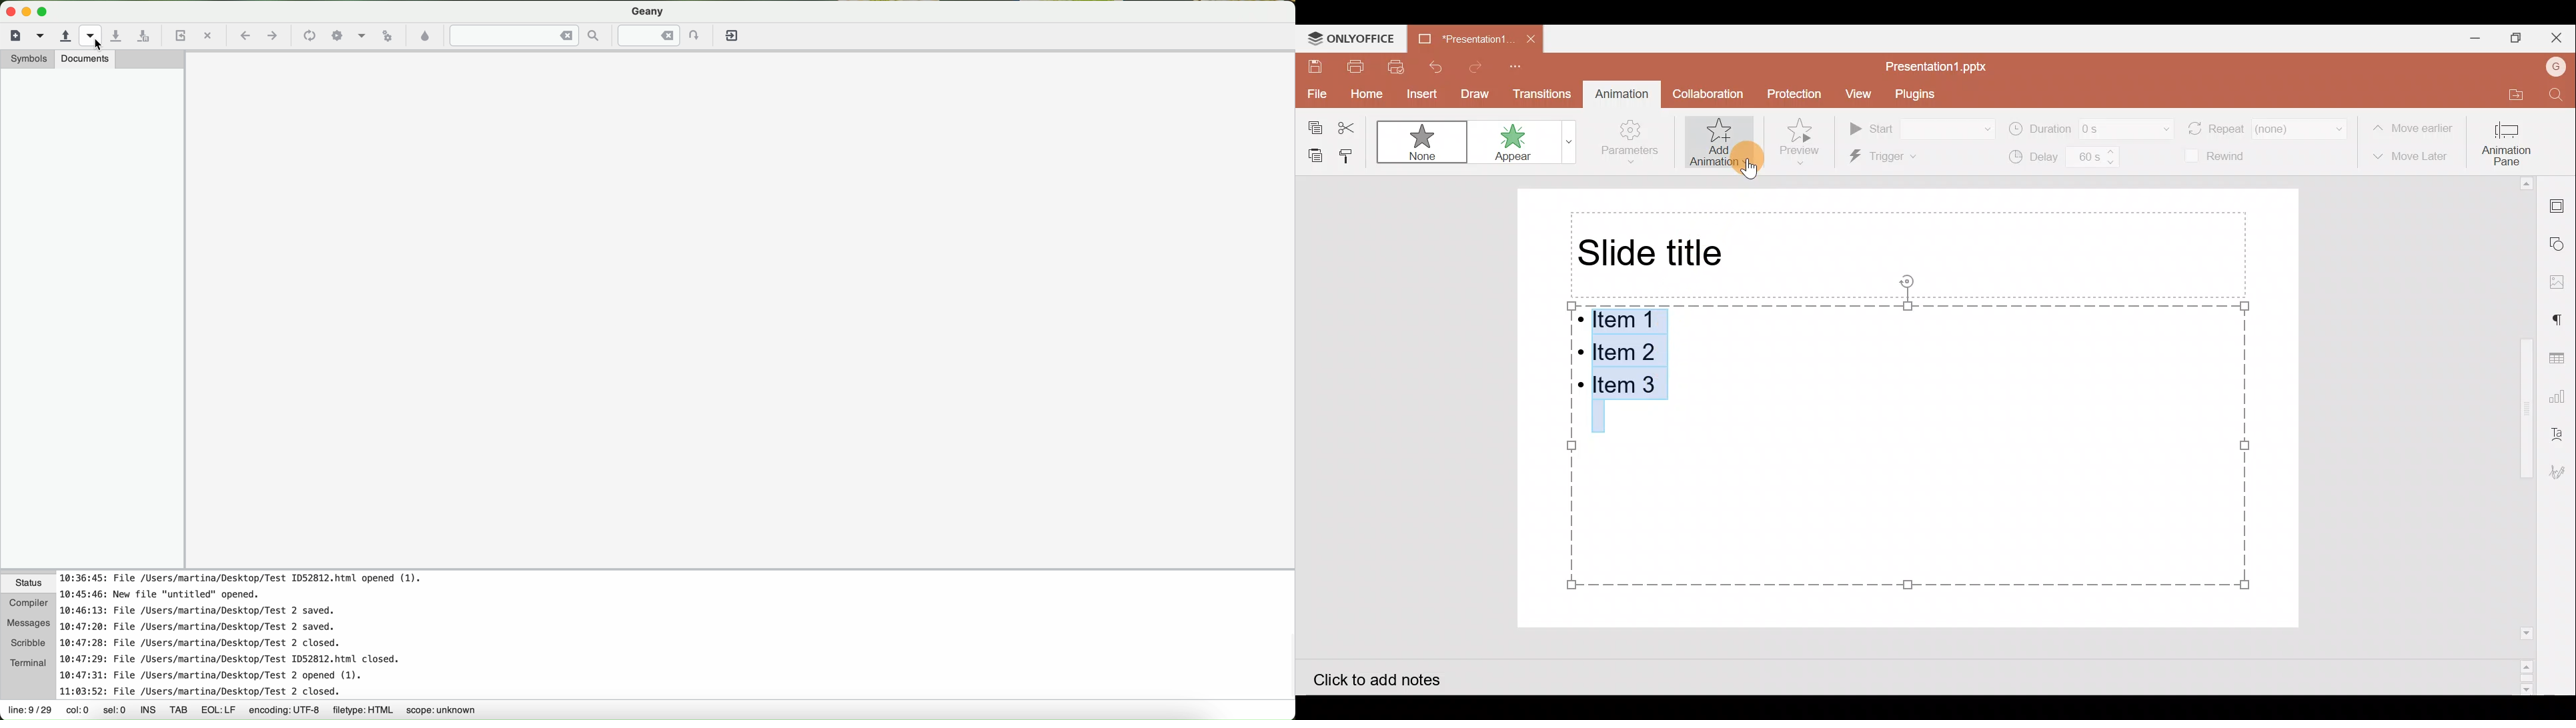 The image size is (2576, 728). Describe the element at coordinates (1655, 253) in the screenshot. I see `Slide title` at that location.